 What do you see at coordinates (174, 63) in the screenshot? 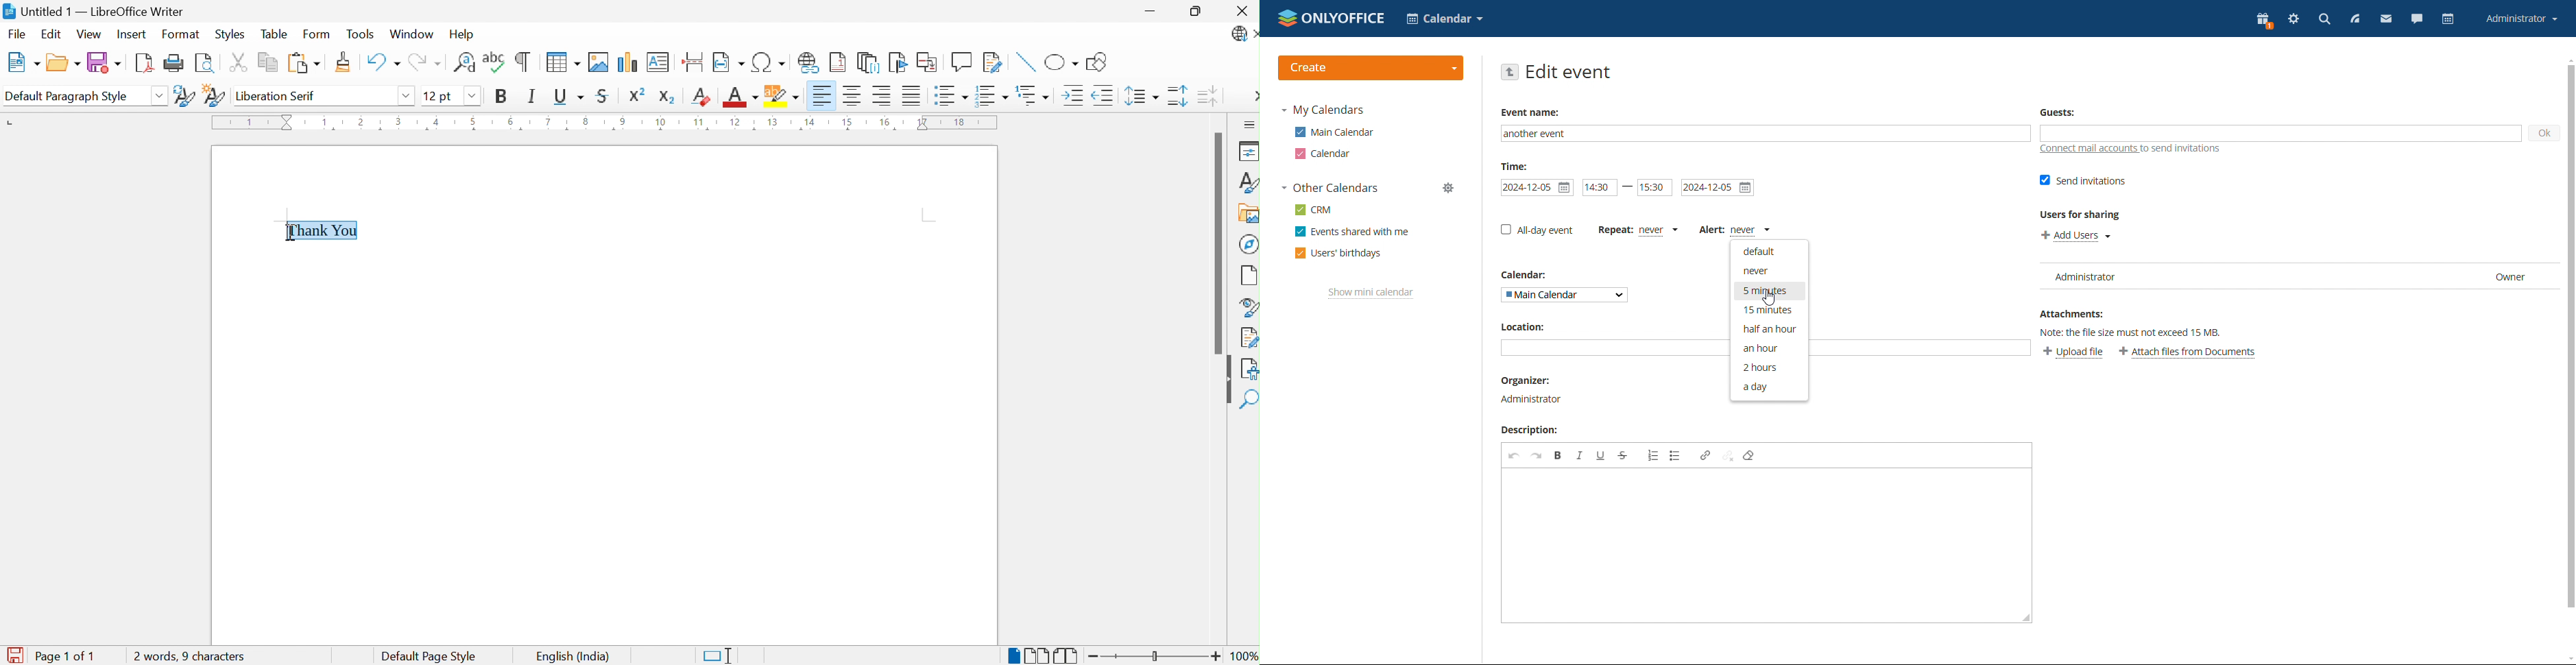
I see `Print` at bounding box center [174, 63].